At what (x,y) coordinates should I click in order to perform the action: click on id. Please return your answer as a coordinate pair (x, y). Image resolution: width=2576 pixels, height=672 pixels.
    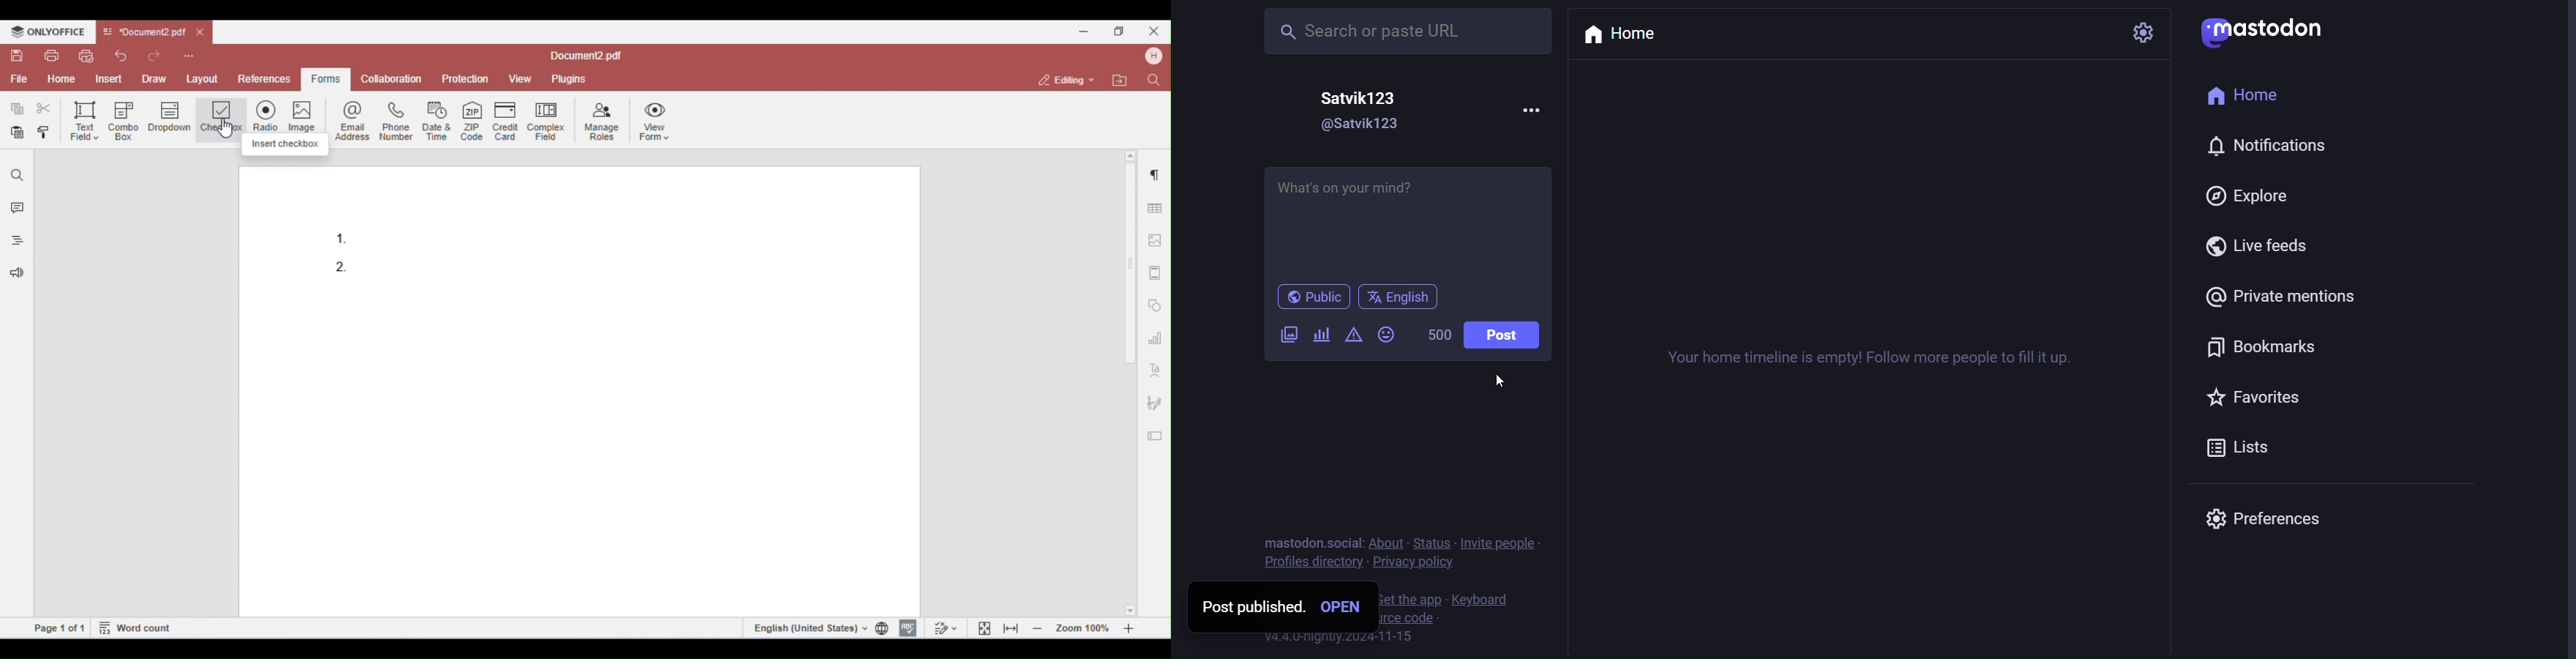
    Looking at the image, I should click on (1349, 126).